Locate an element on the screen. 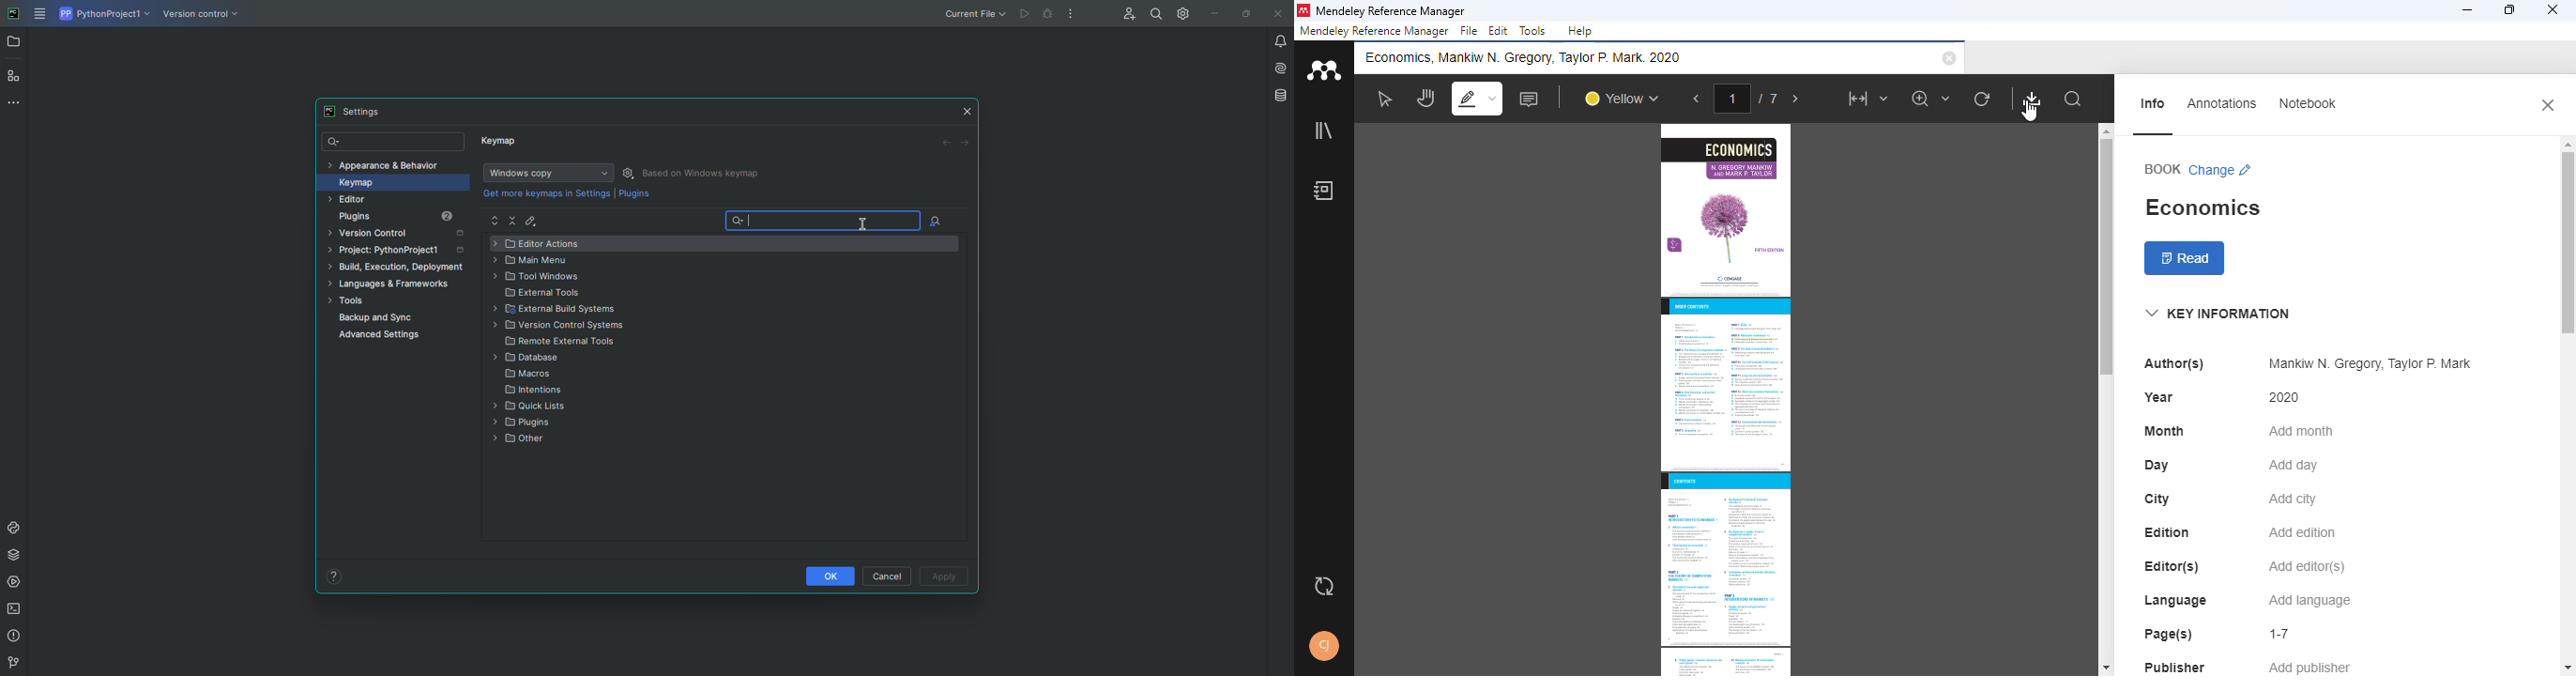  rotate is located at coordinates (1982, 99).